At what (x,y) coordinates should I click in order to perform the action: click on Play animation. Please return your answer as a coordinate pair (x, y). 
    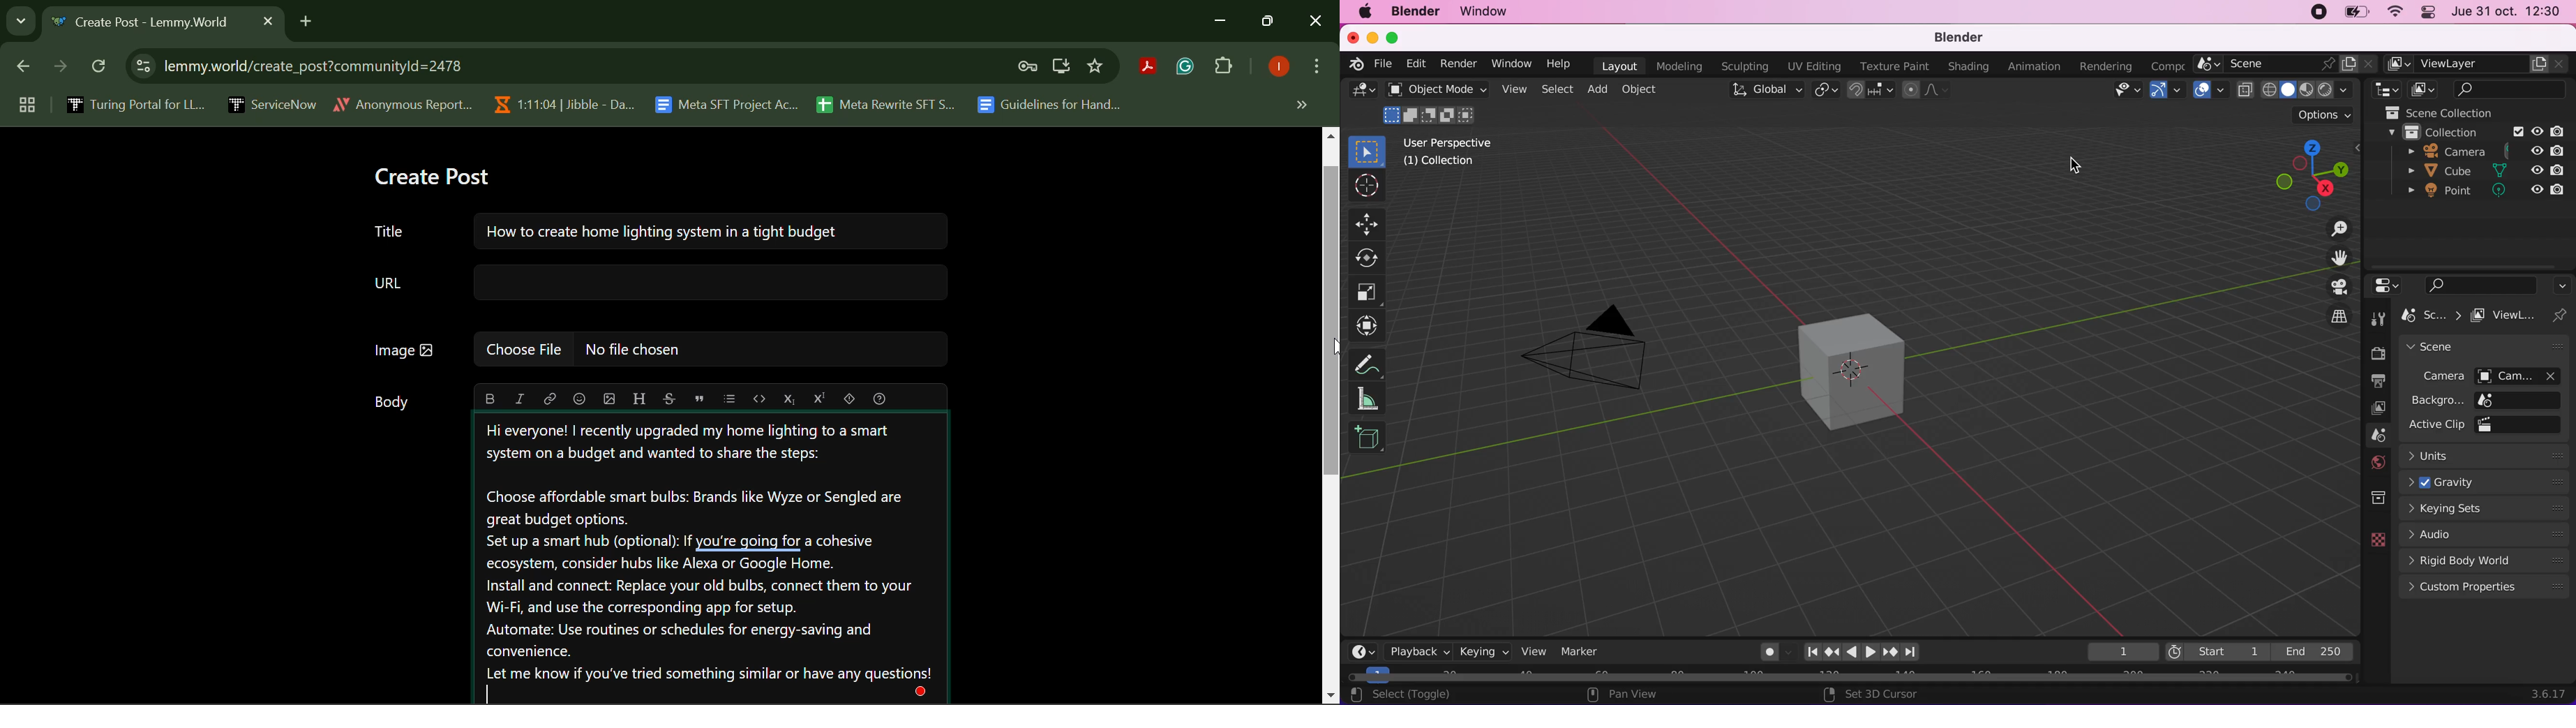
    Looking at the image, I should click on (1871, 654).